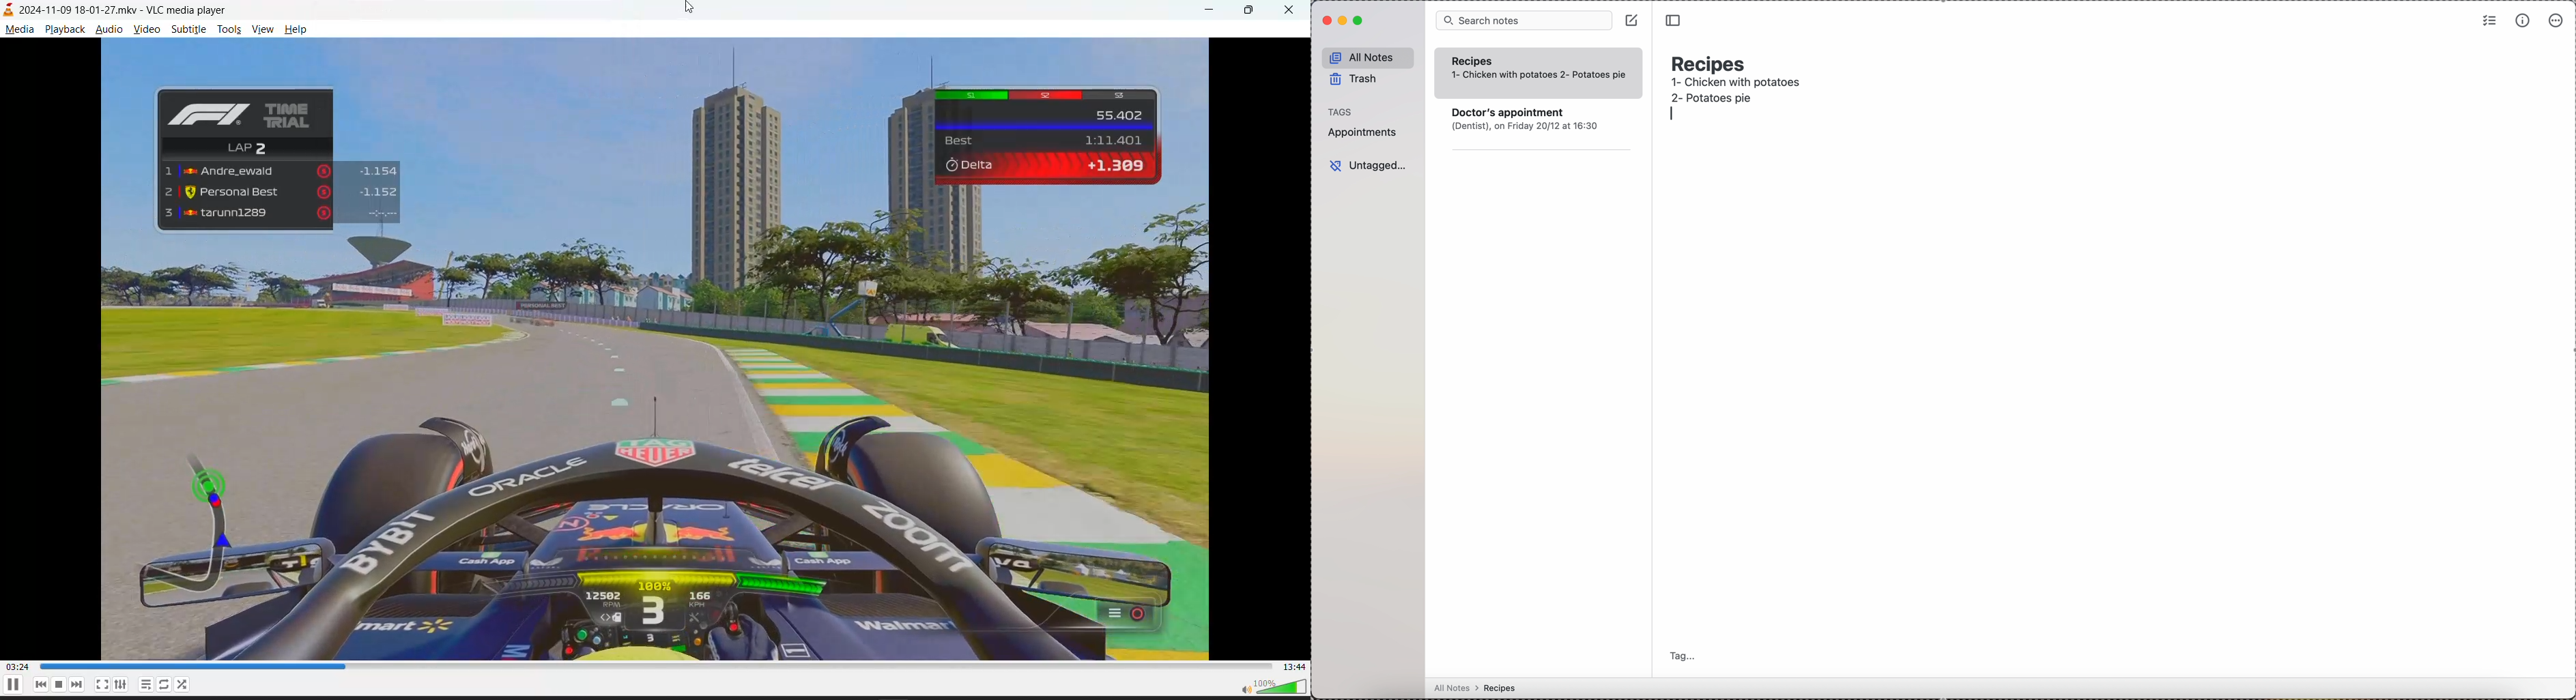 This screenshot has width=2576, height=700. What do you see at coordinates (1201, 12) in the screenshot?
I see `minimize` at bounding box center [1201, 12].